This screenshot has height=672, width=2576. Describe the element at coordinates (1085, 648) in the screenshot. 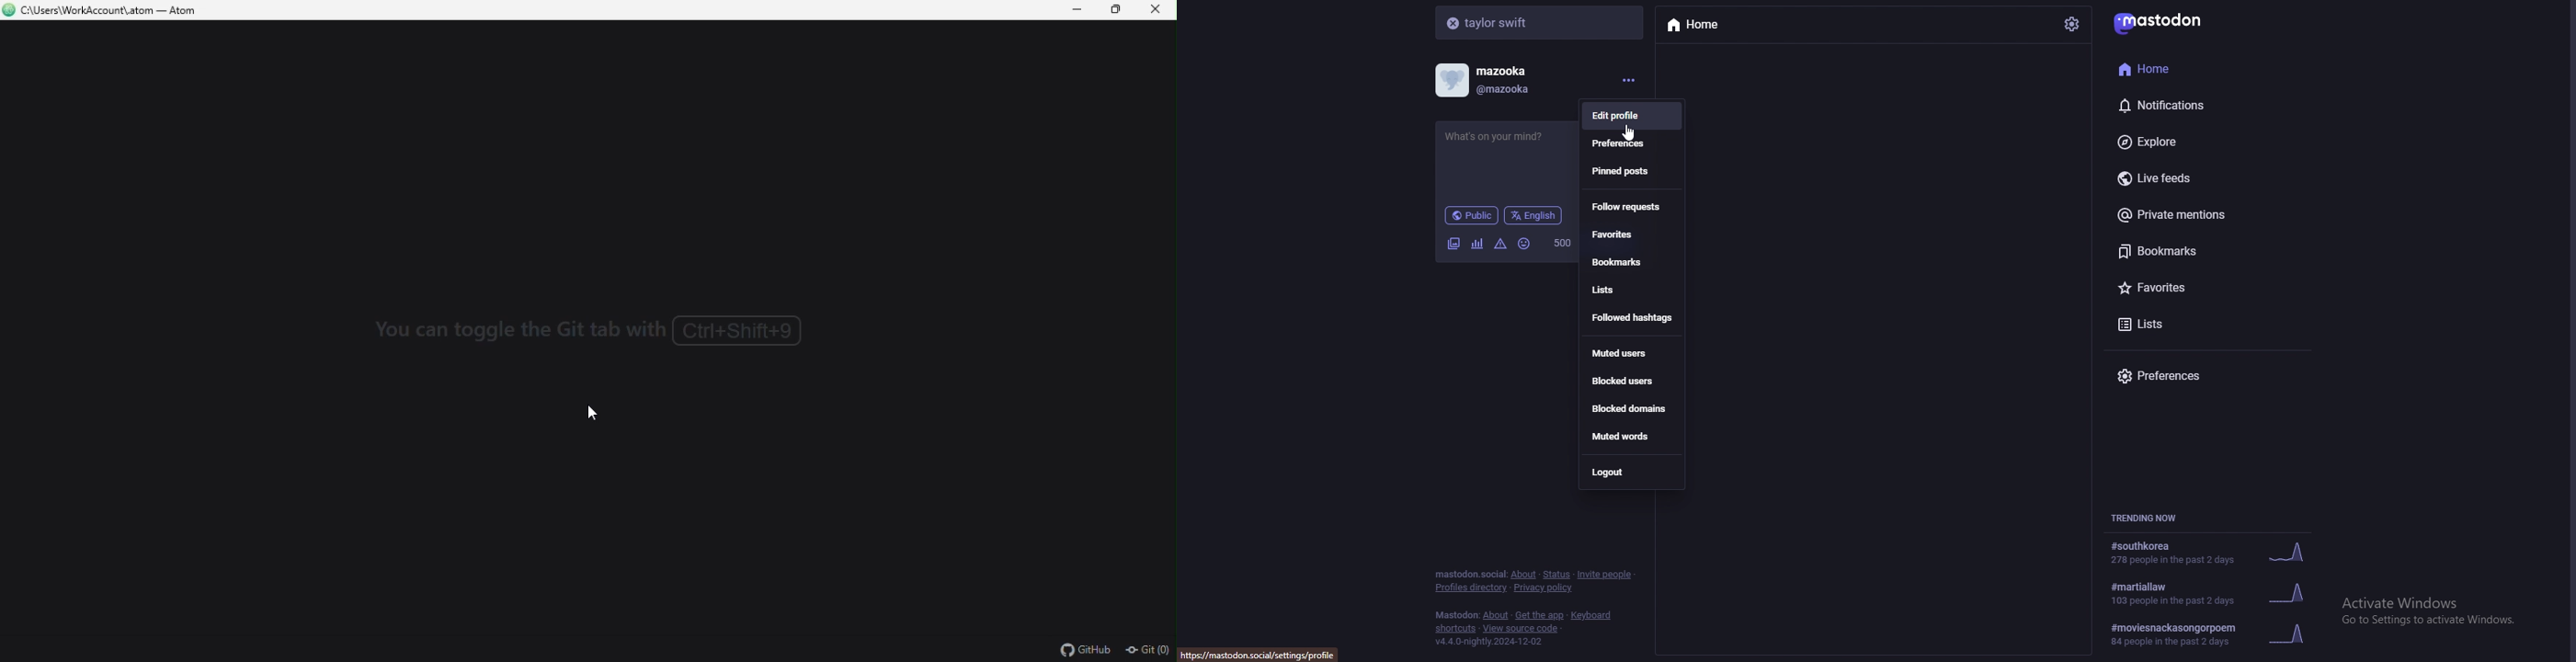

I see `GitHub` at that location.